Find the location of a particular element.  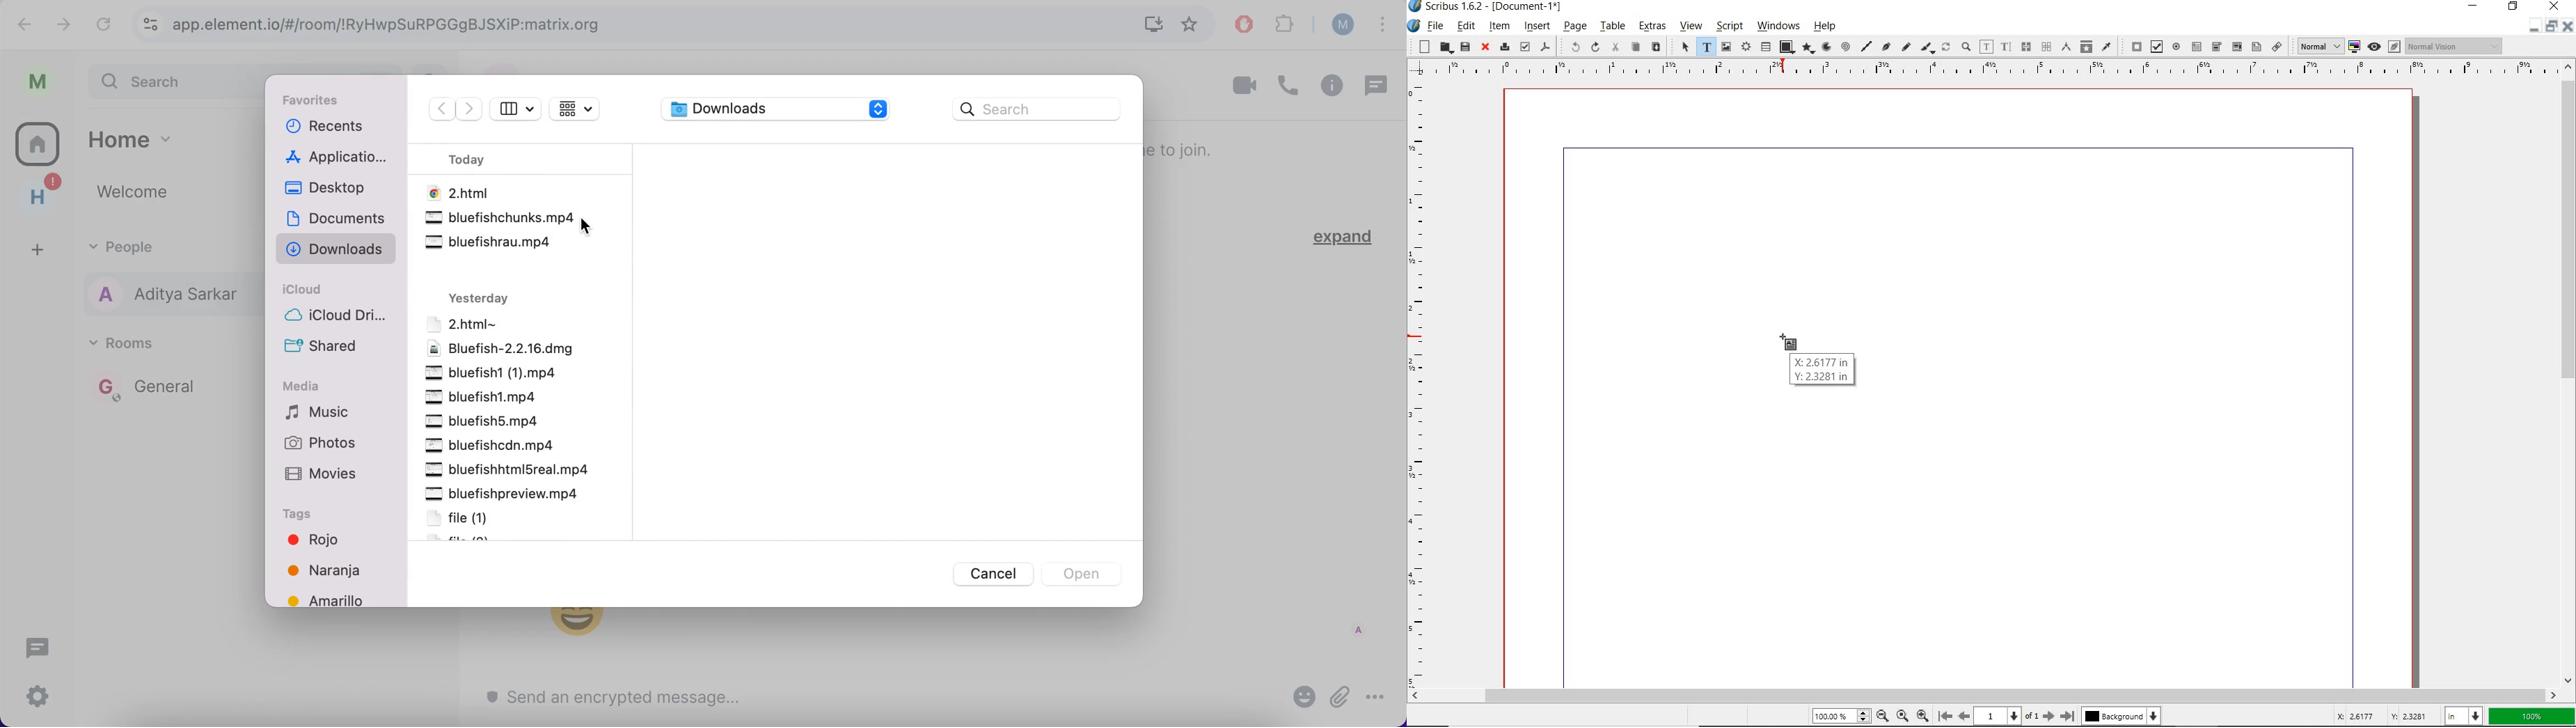

emoji is located at coordinates (1306, 701).